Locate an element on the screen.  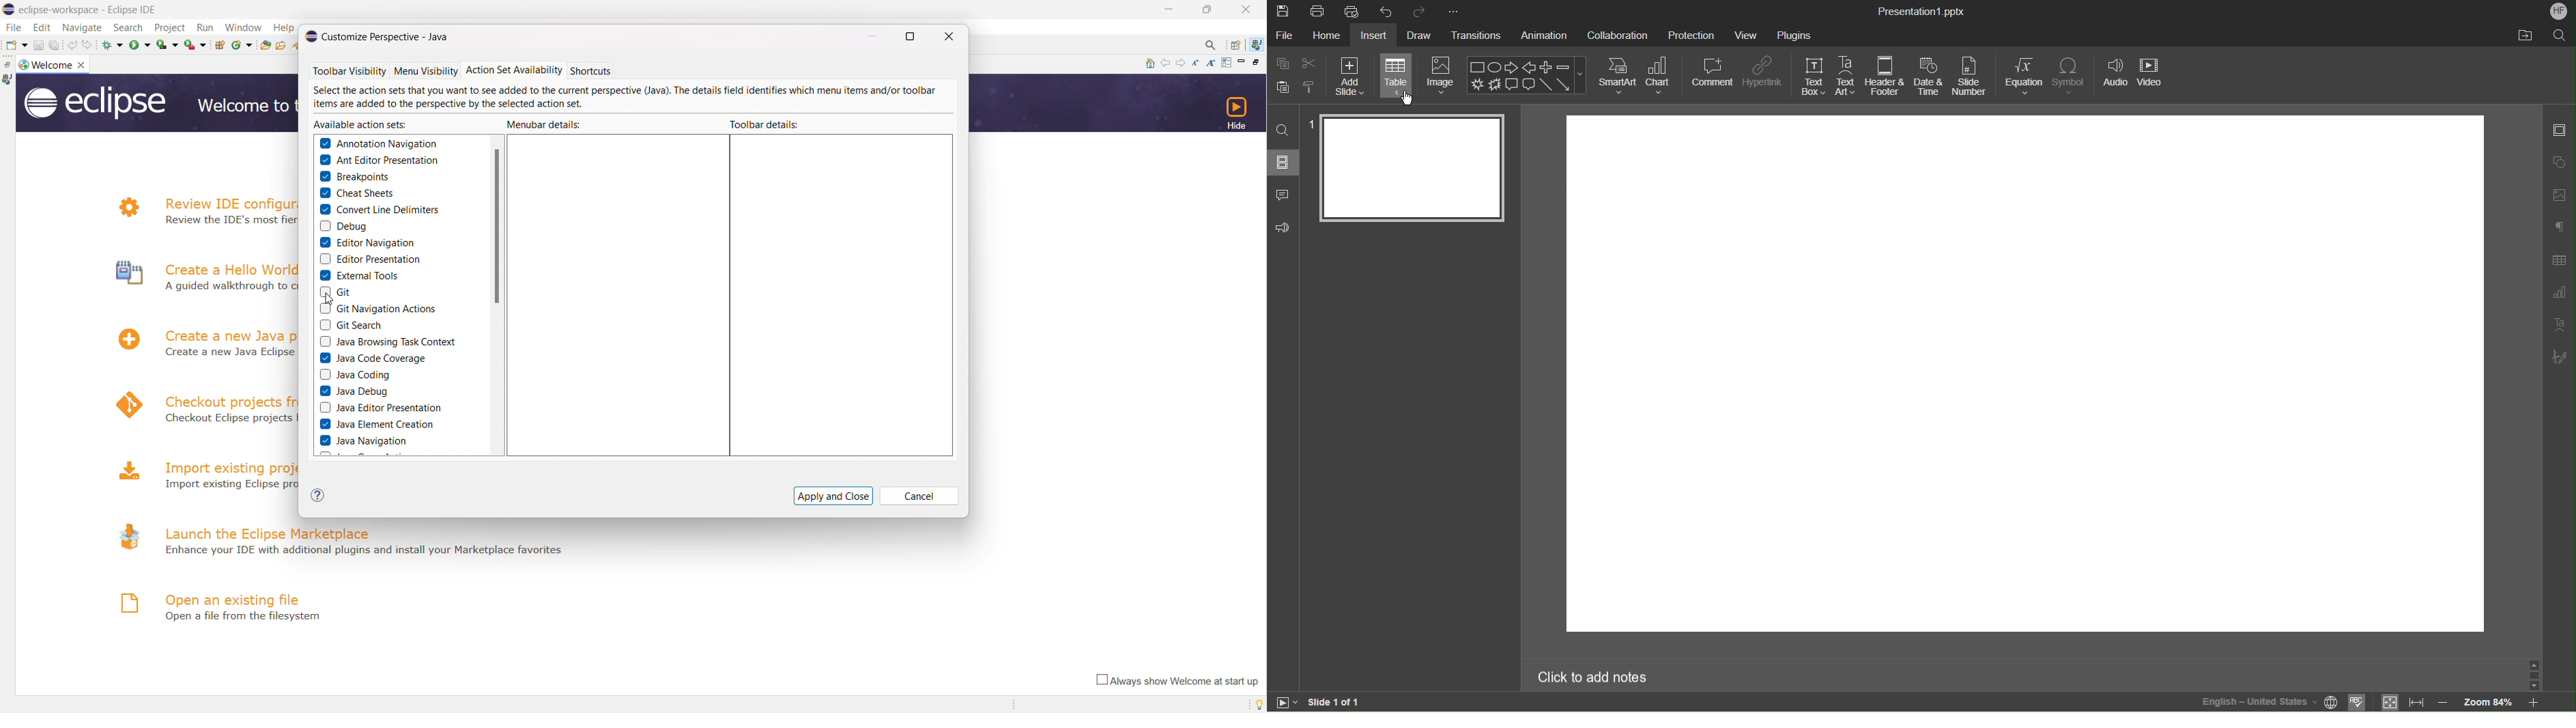
Transitions is located at coordinates (1476, 36).